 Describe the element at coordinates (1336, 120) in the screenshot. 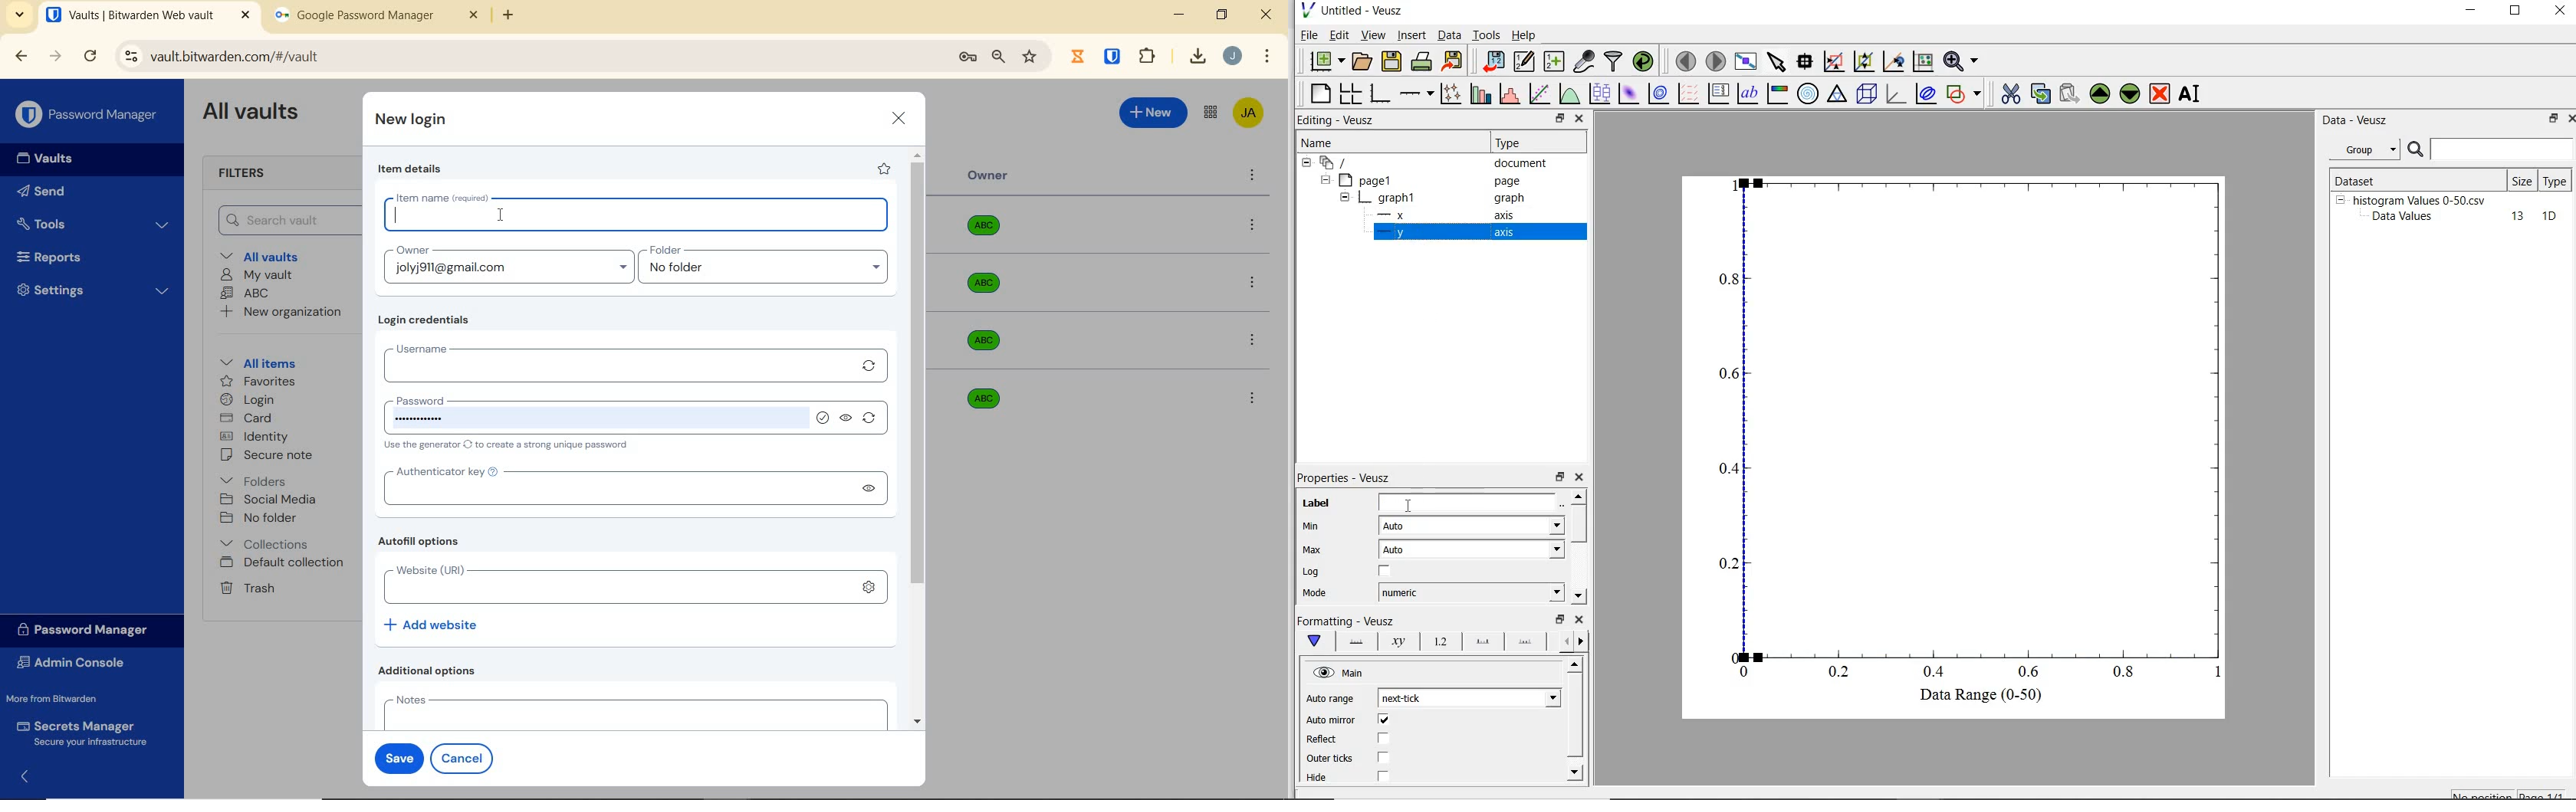

I see `editing-veusz` at that location.